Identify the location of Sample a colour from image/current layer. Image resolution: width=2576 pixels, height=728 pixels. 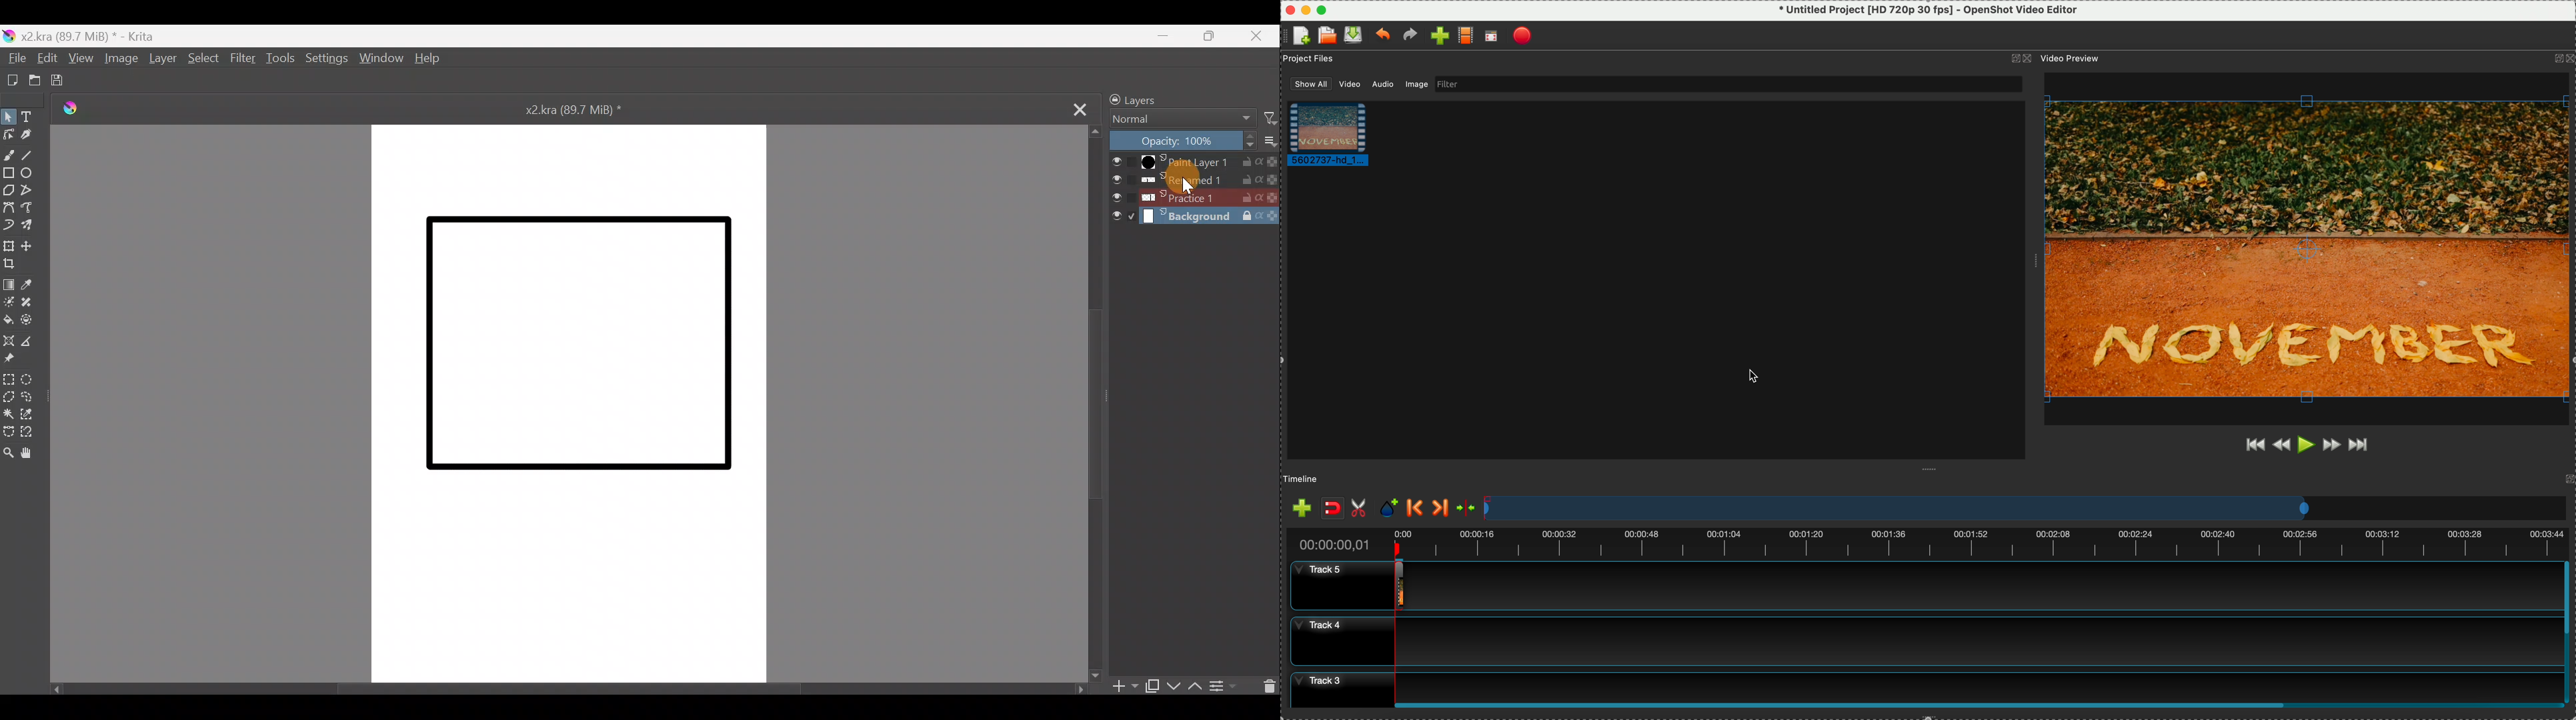
(33, 285).